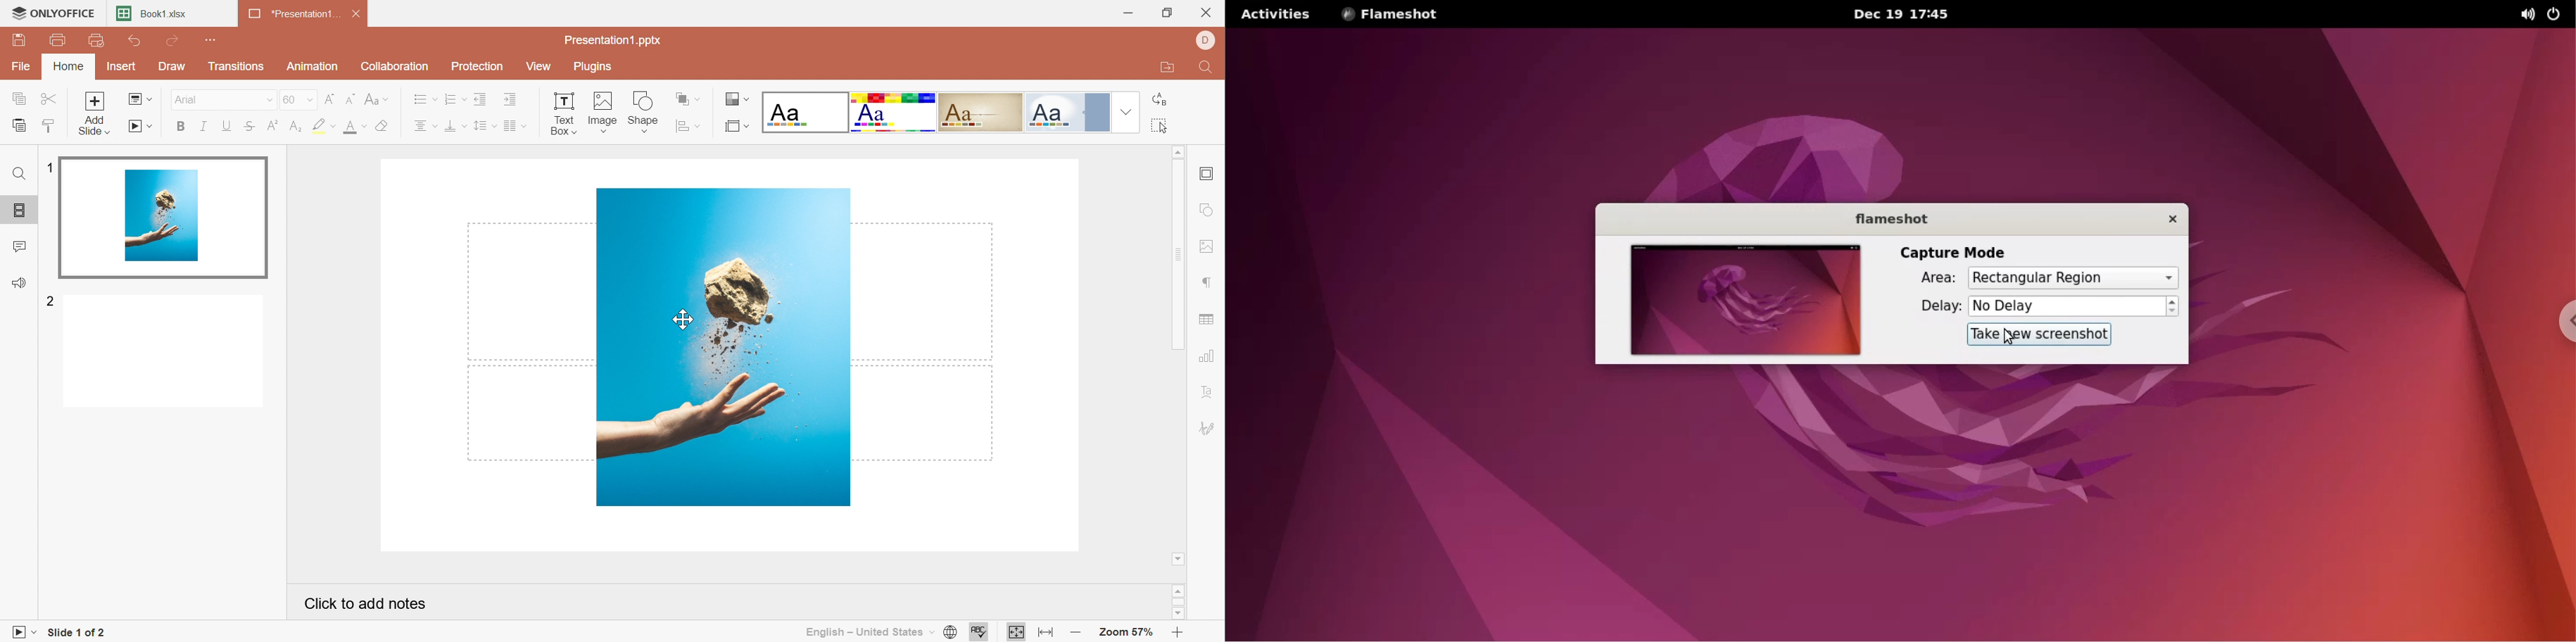 The image size is (2576, 644). What do you see at coordinates (313, 66) in the screenshot?
I see `Animation` at bounding box center [313, 66].